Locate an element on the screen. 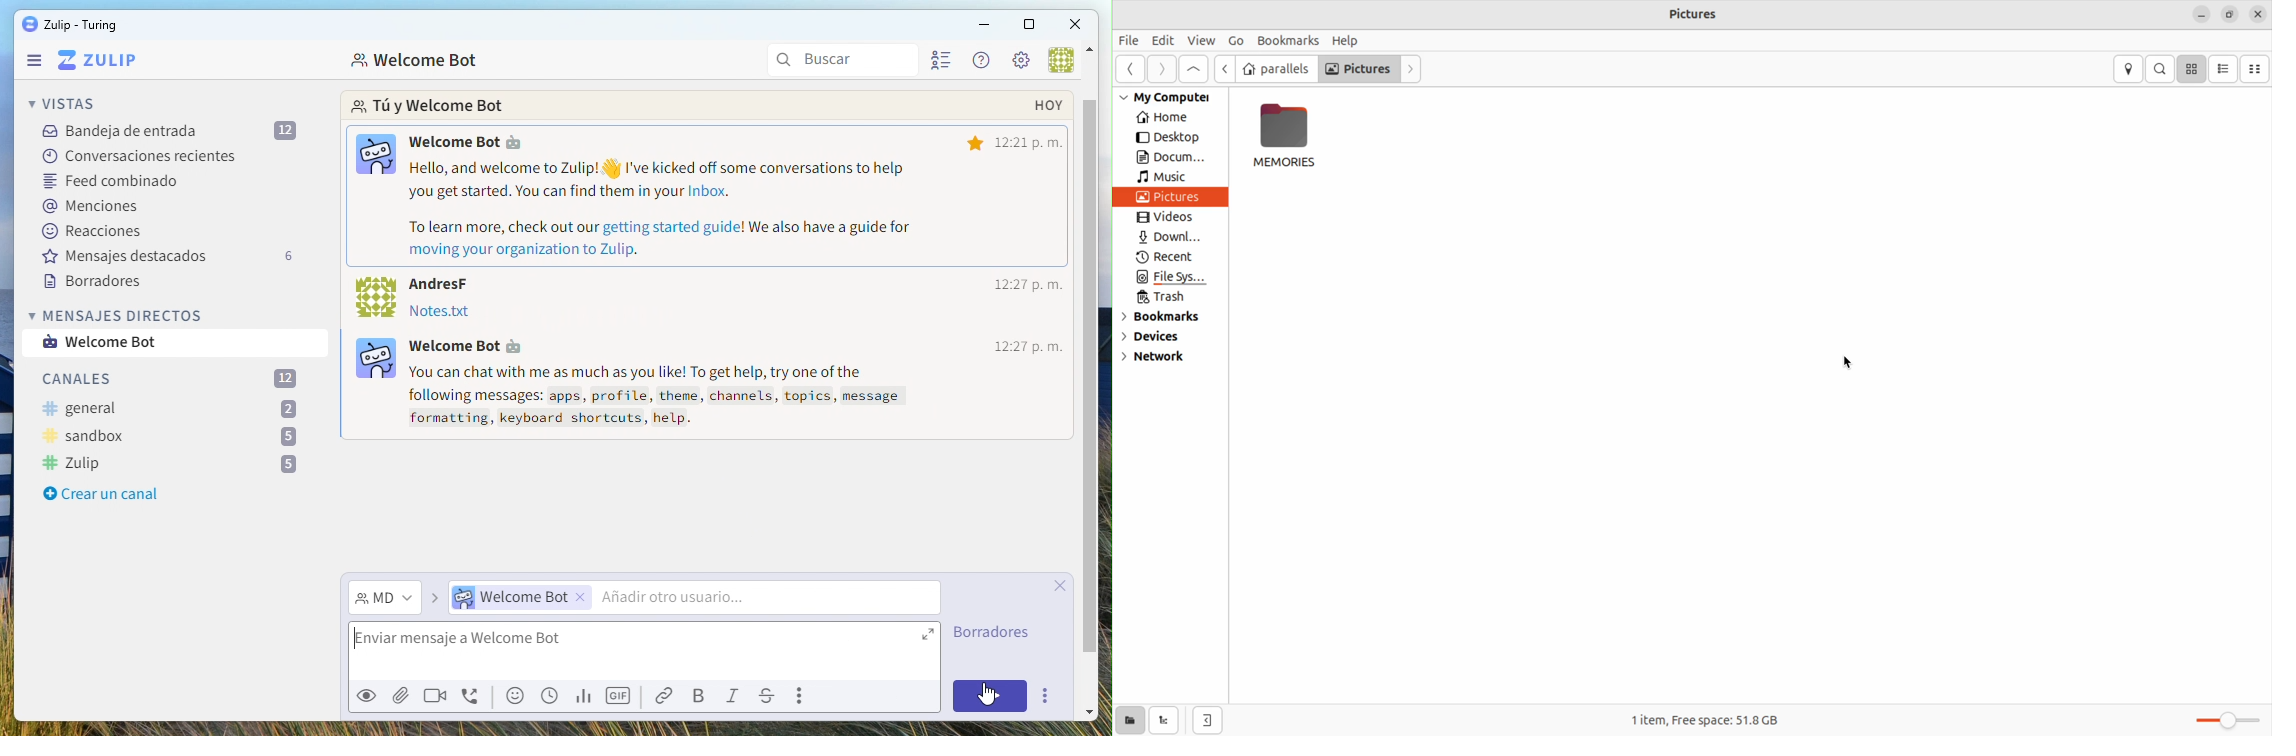 This screenshot has width=2296, height=756. Users List is located at coordinates (944, 63).